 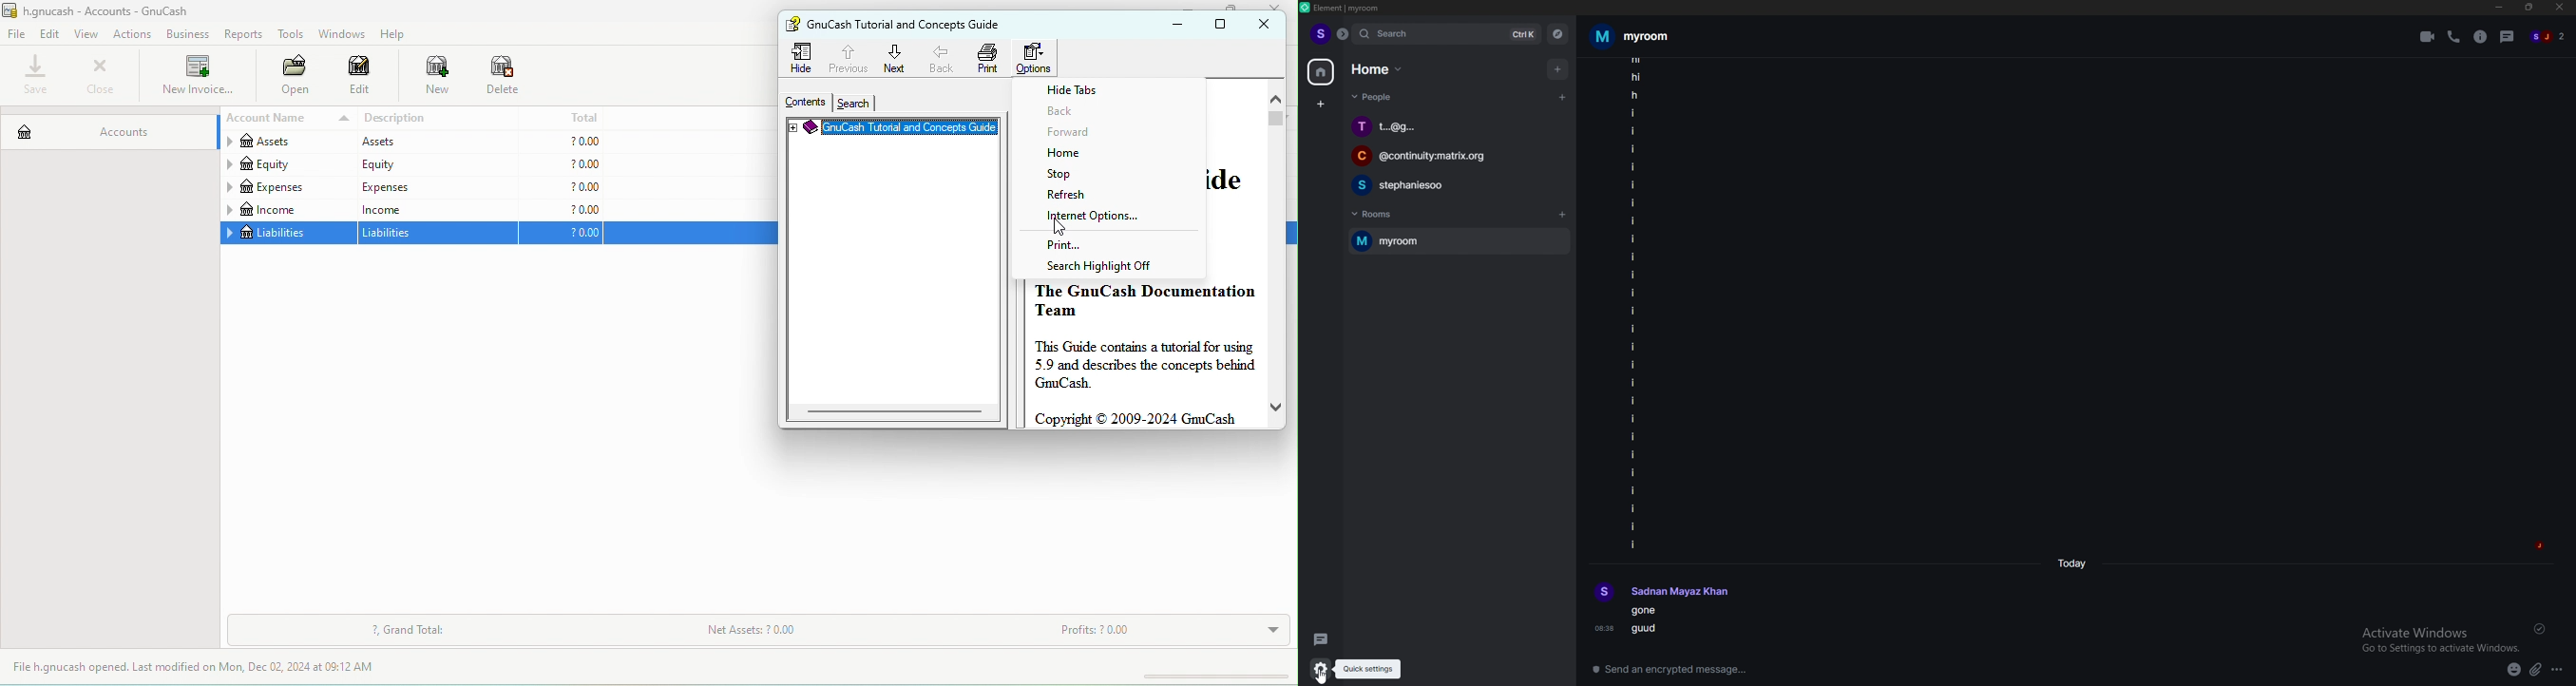 I want to click on profile, so click(x=1319, y=33).